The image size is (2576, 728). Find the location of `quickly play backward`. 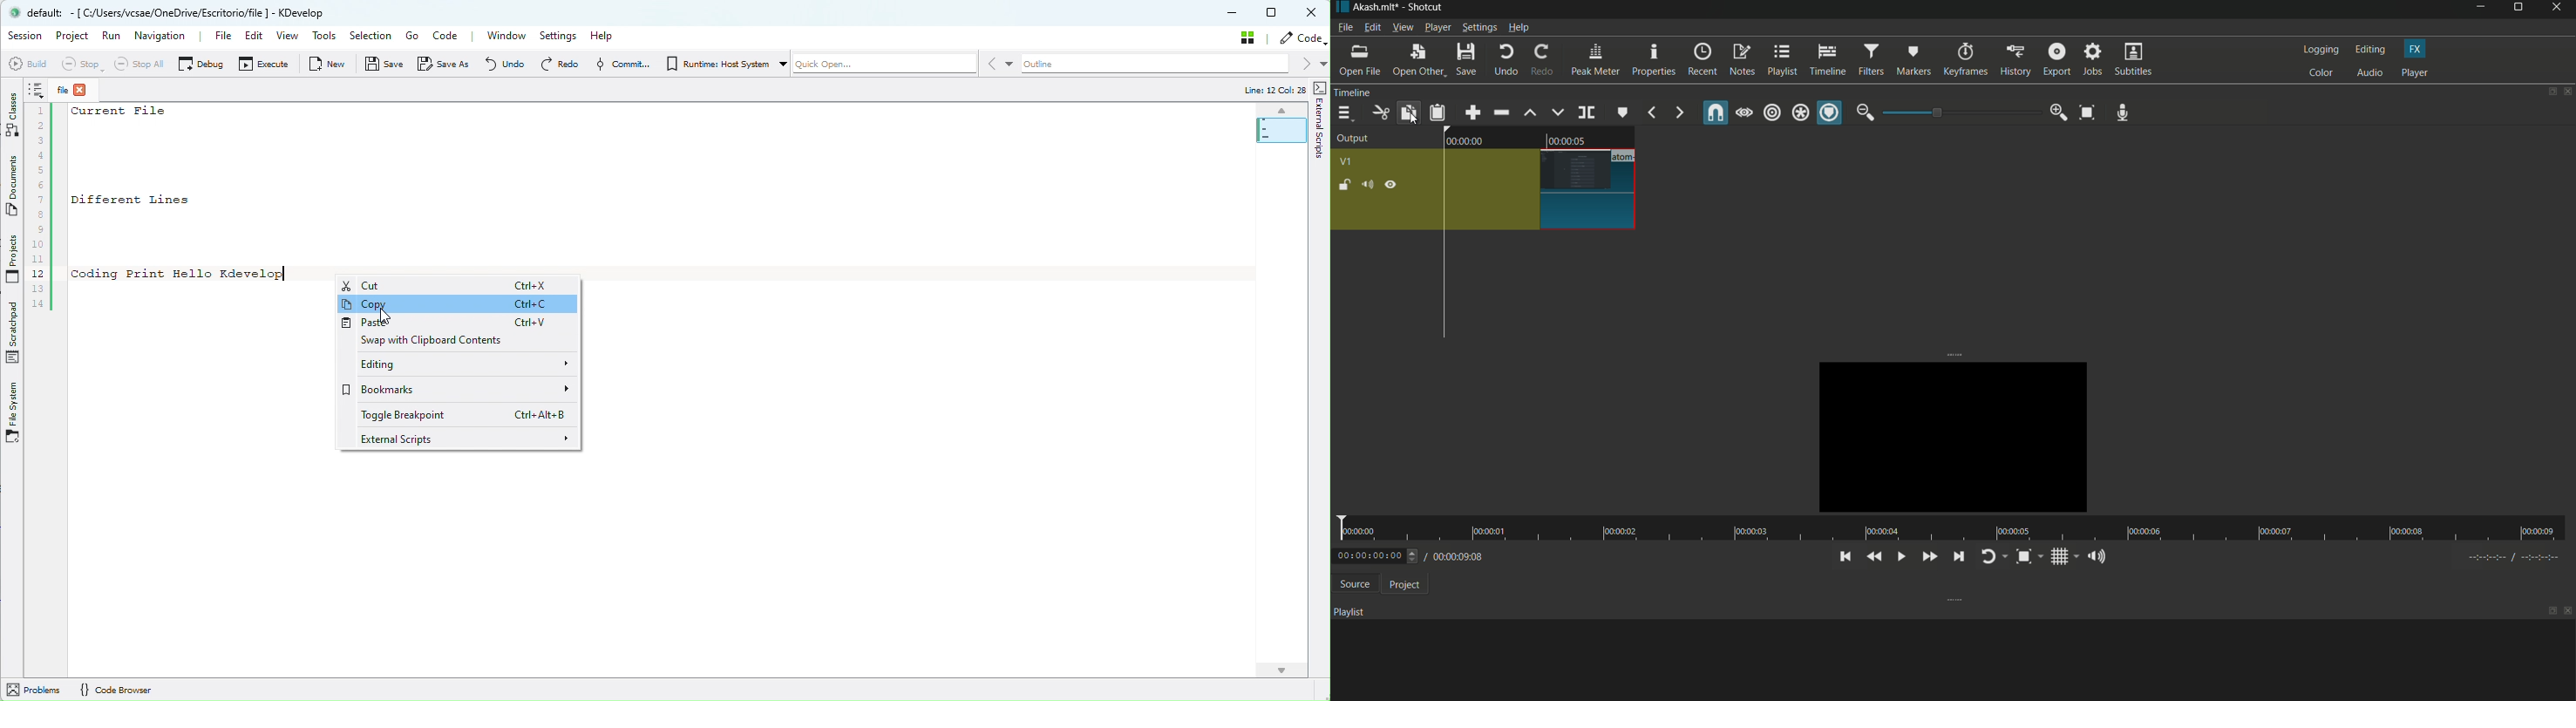

quickly play backward is located at coordinates (1875, 557).